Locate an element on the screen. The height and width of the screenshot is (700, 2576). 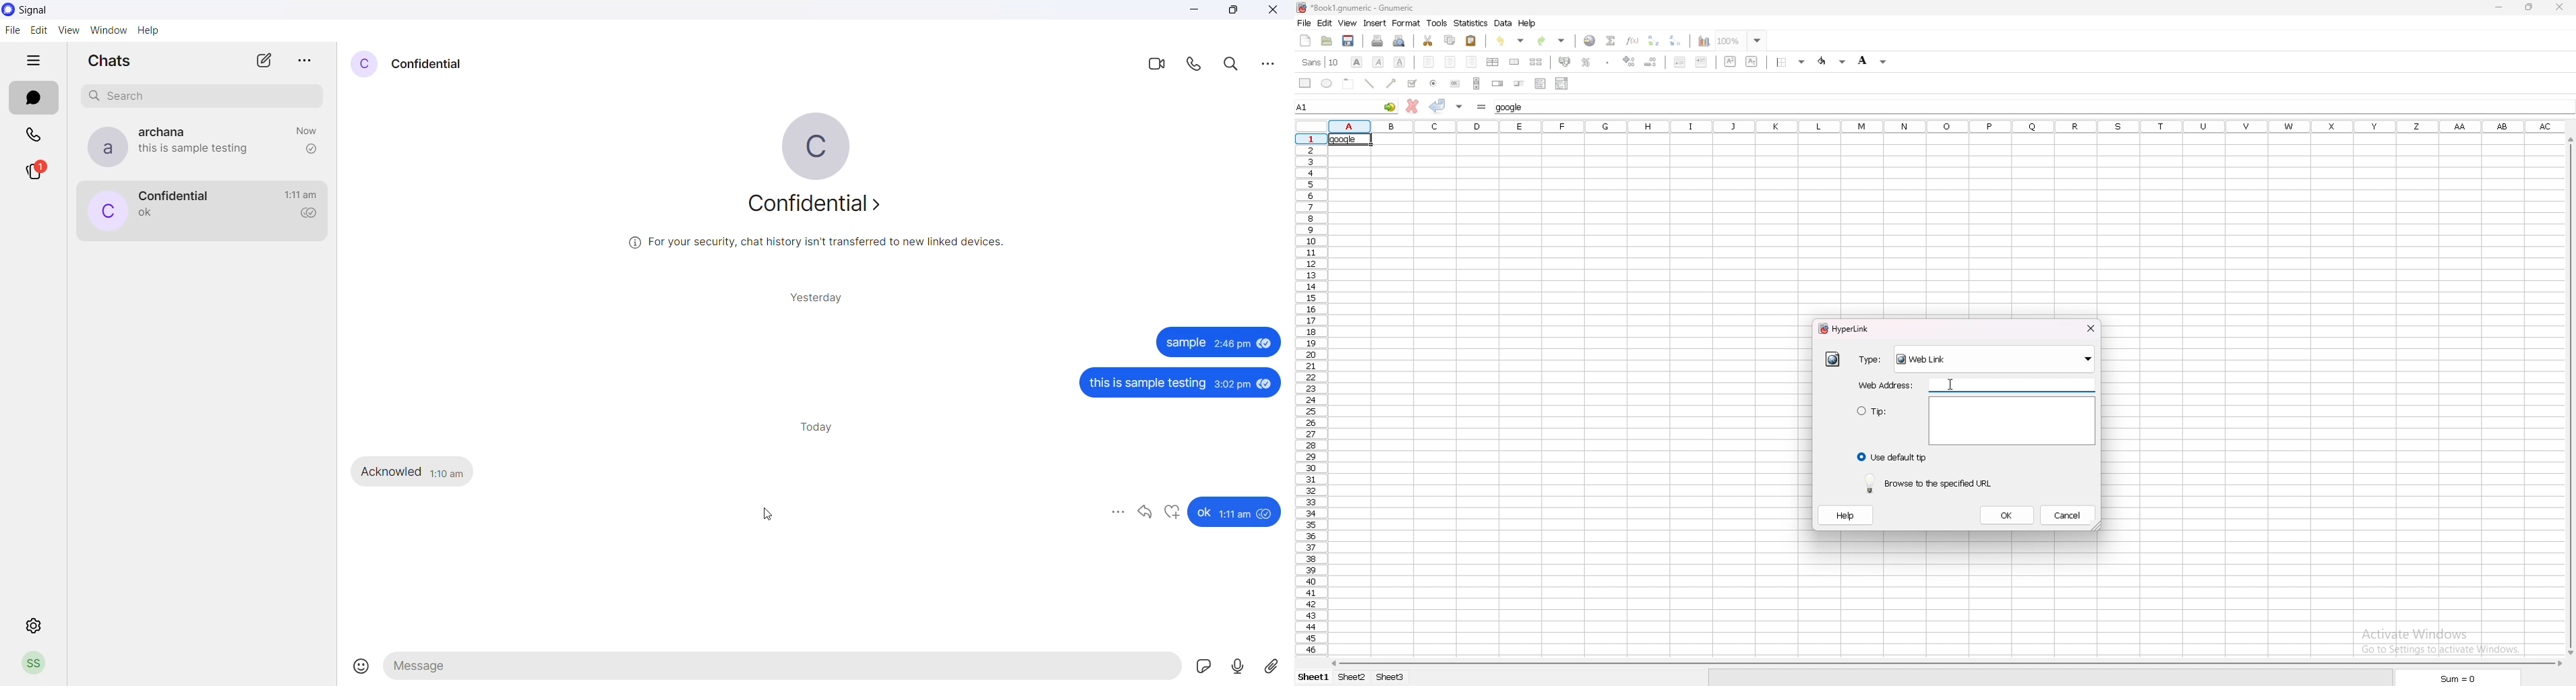
increase decimals is located at coordinates (1629, 61).